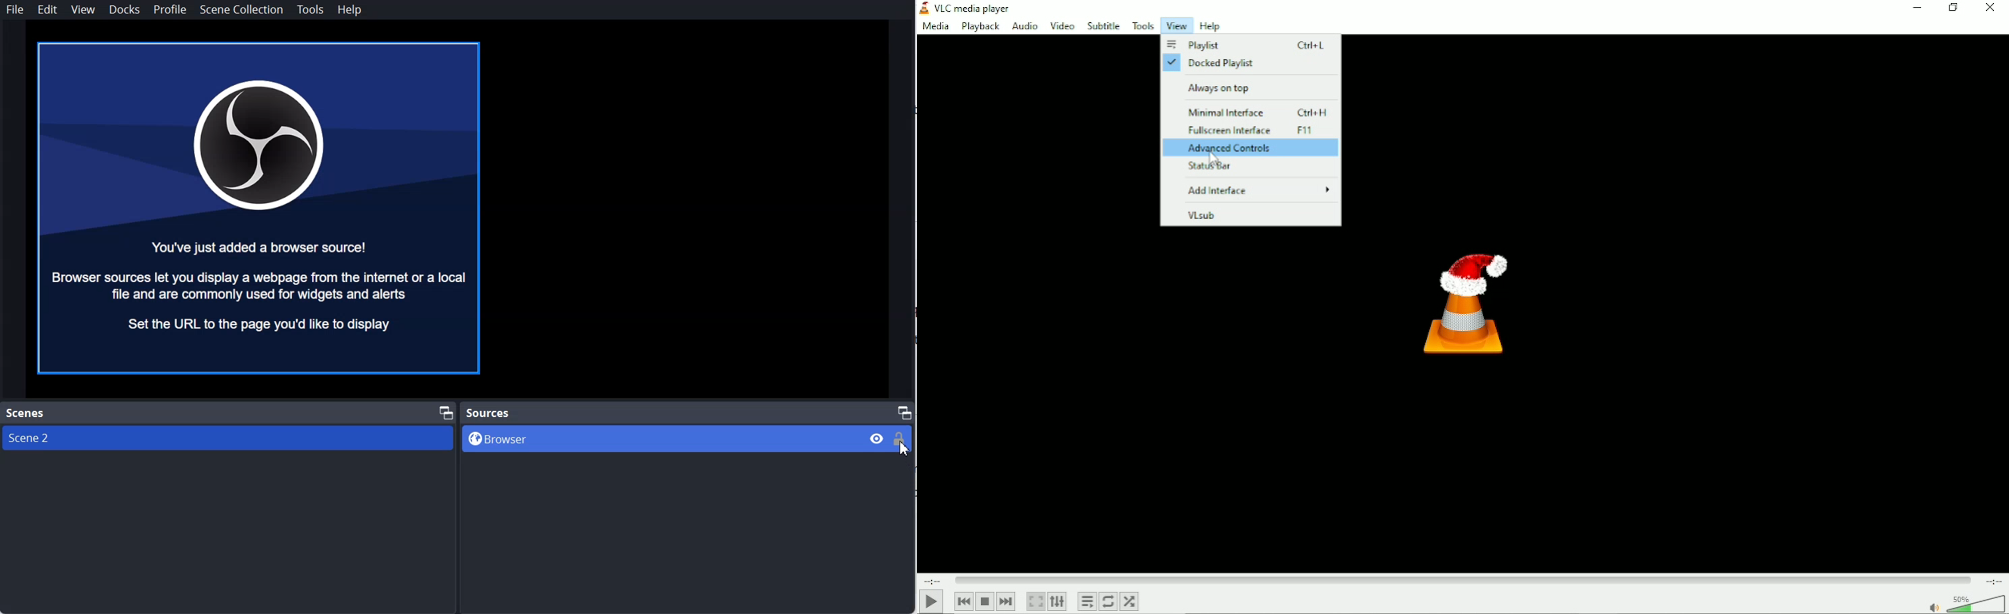 The height and width of the screenshot is (616, 2016). I want to click on Profile, so click(169, 10).